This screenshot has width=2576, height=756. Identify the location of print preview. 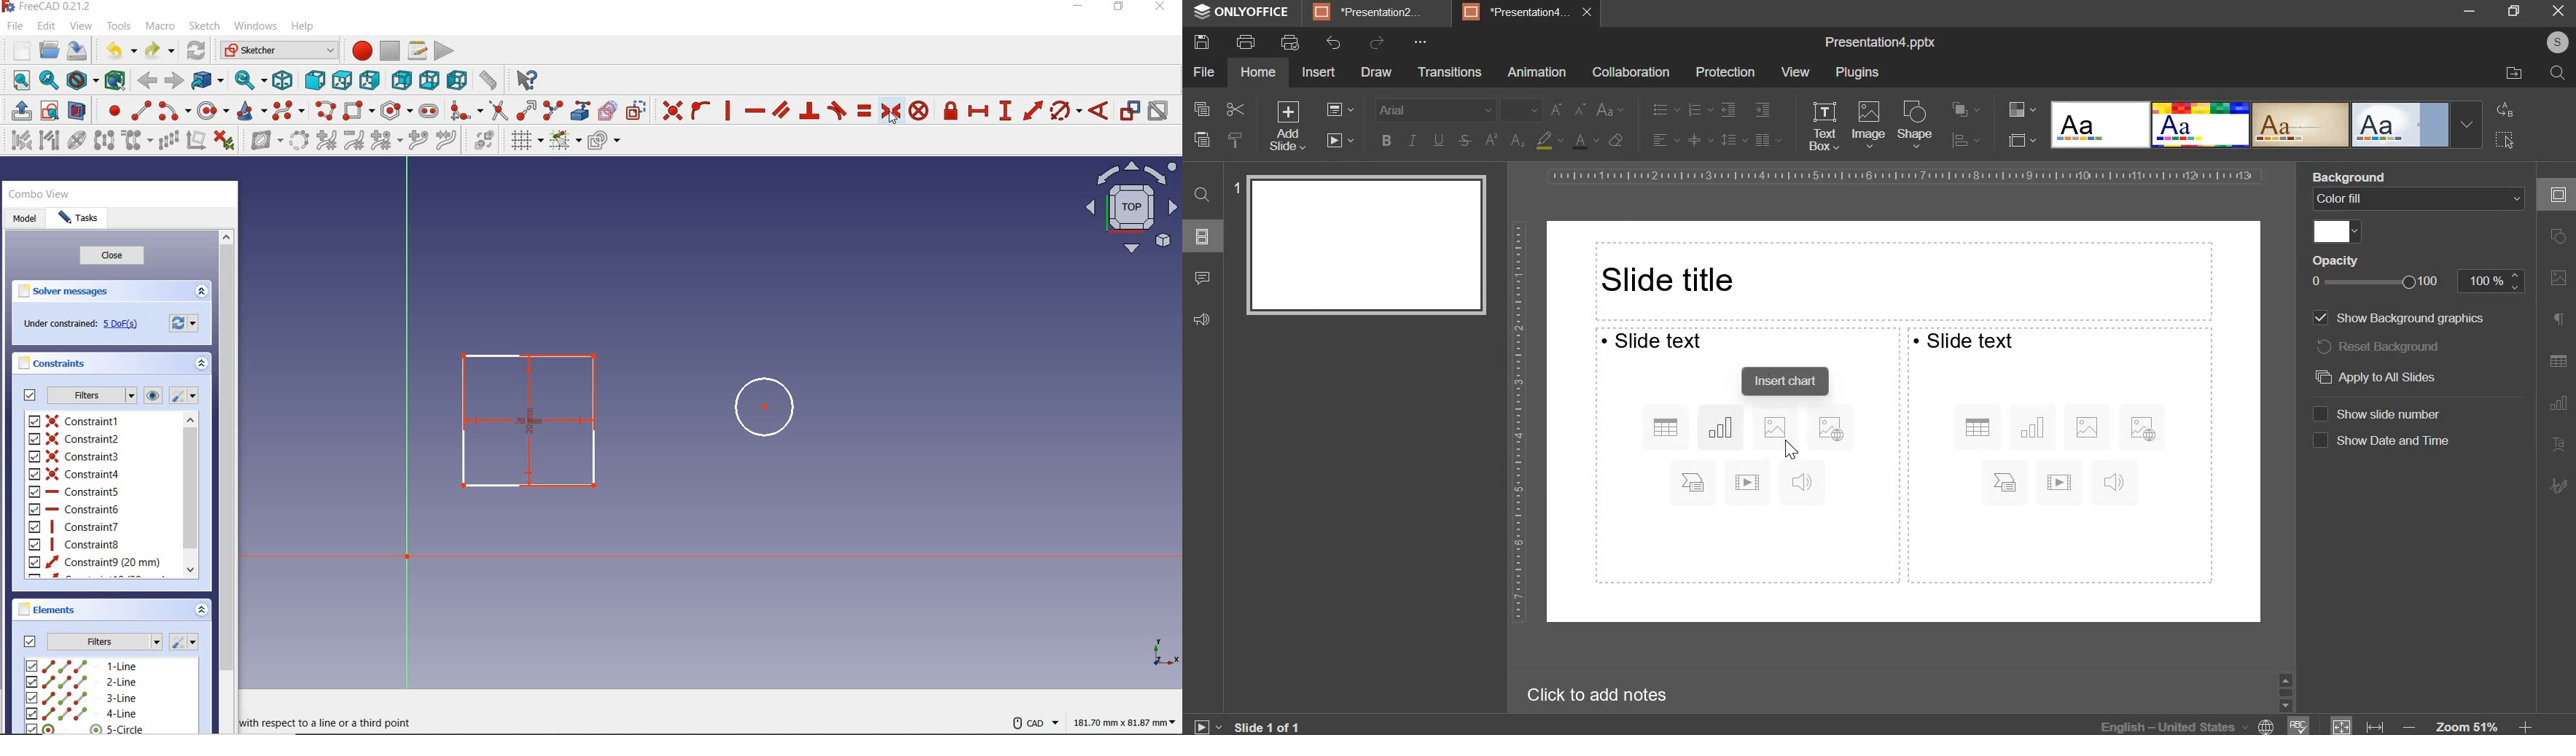
(1289, 42).